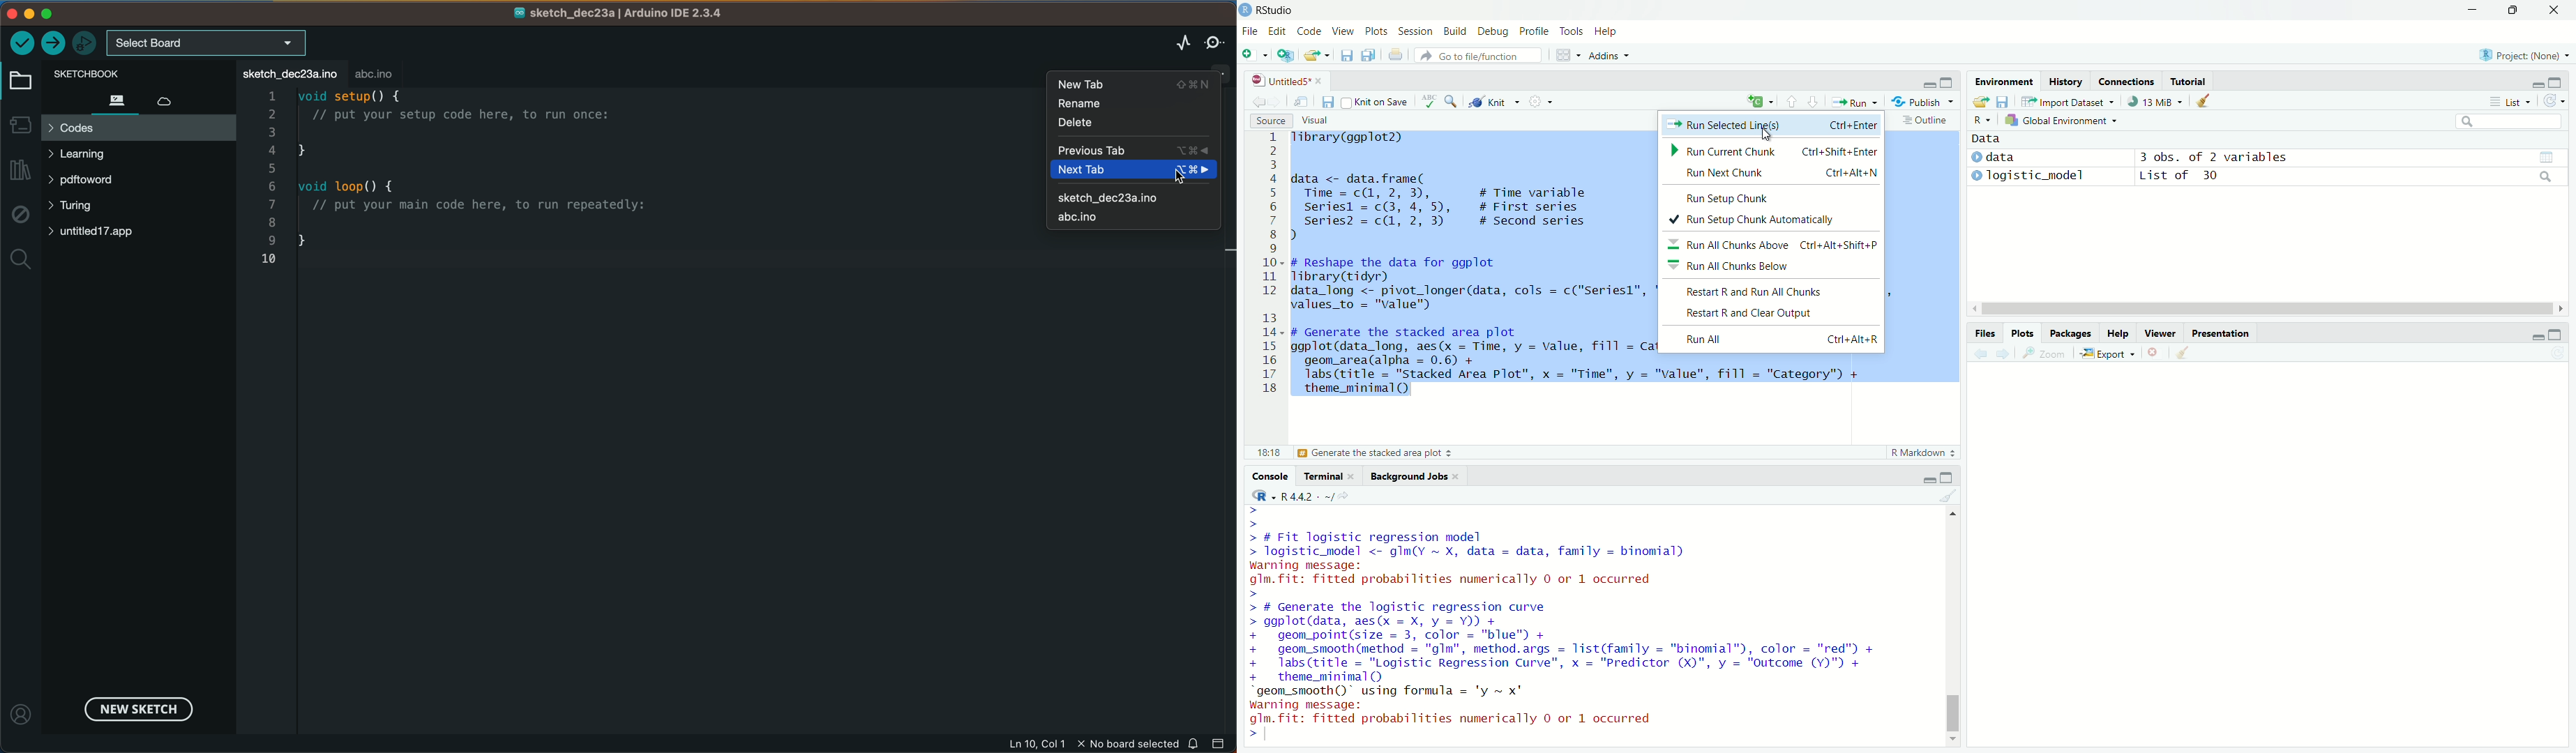 The width and height of the screenshot is (2576, 756). Describe the element at coordinates (2161, 103) in the screenshot. I see `13 MiB +` at that location.